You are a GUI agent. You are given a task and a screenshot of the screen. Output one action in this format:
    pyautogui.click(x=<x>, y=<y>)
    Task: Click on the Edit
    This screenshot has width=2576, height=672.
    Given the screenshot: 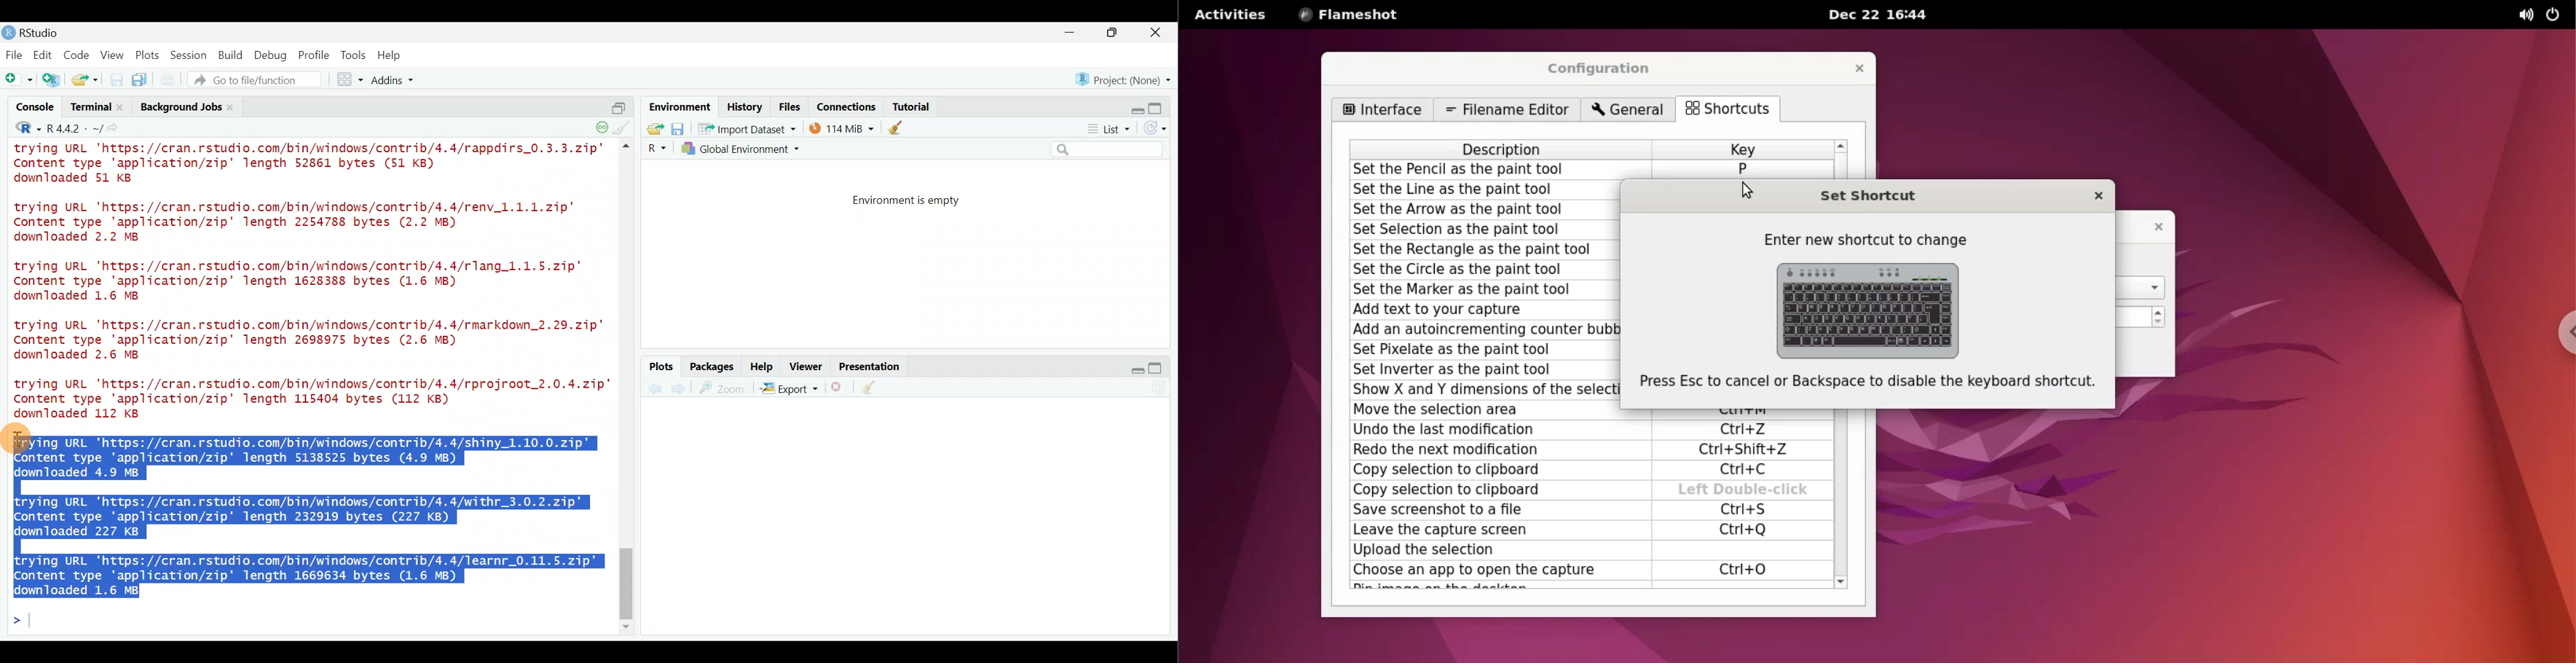 What is the action you would take?
    pyautogui.click(x=45, y=56)
    